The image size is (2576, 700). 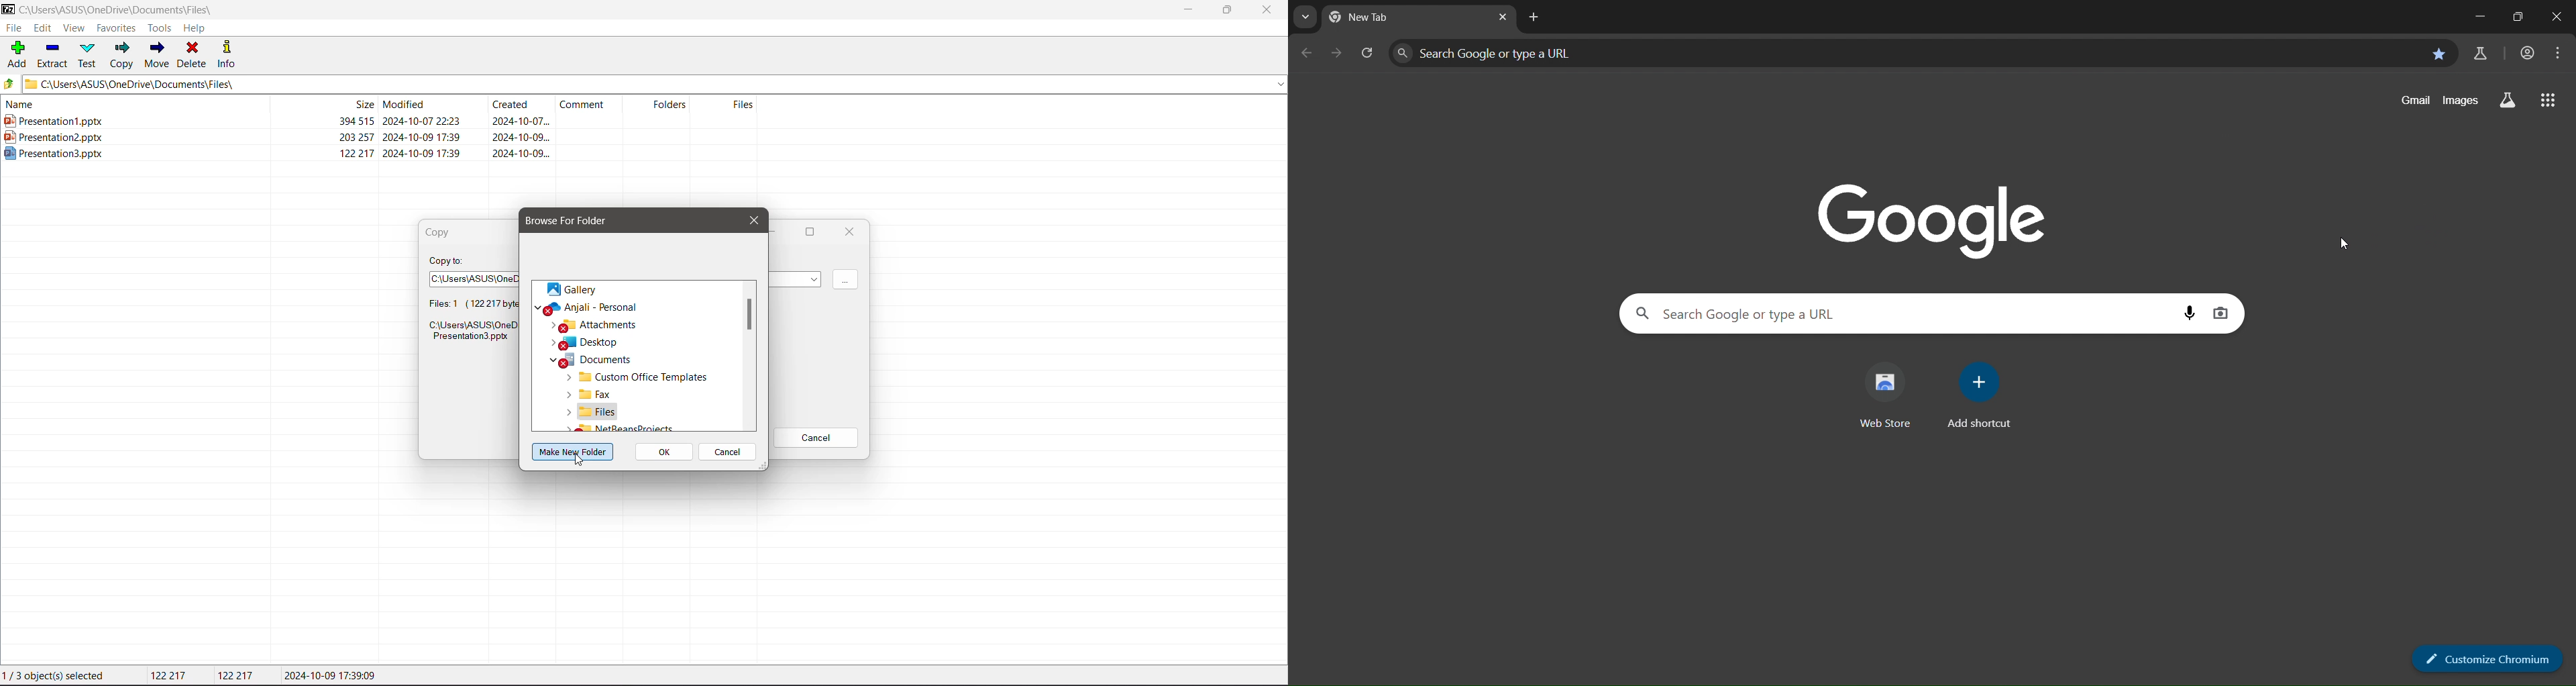 What do you see at coordinates (2478, 14) in the screenshot?
I see `minimize` at bounding box center [2478, 14].